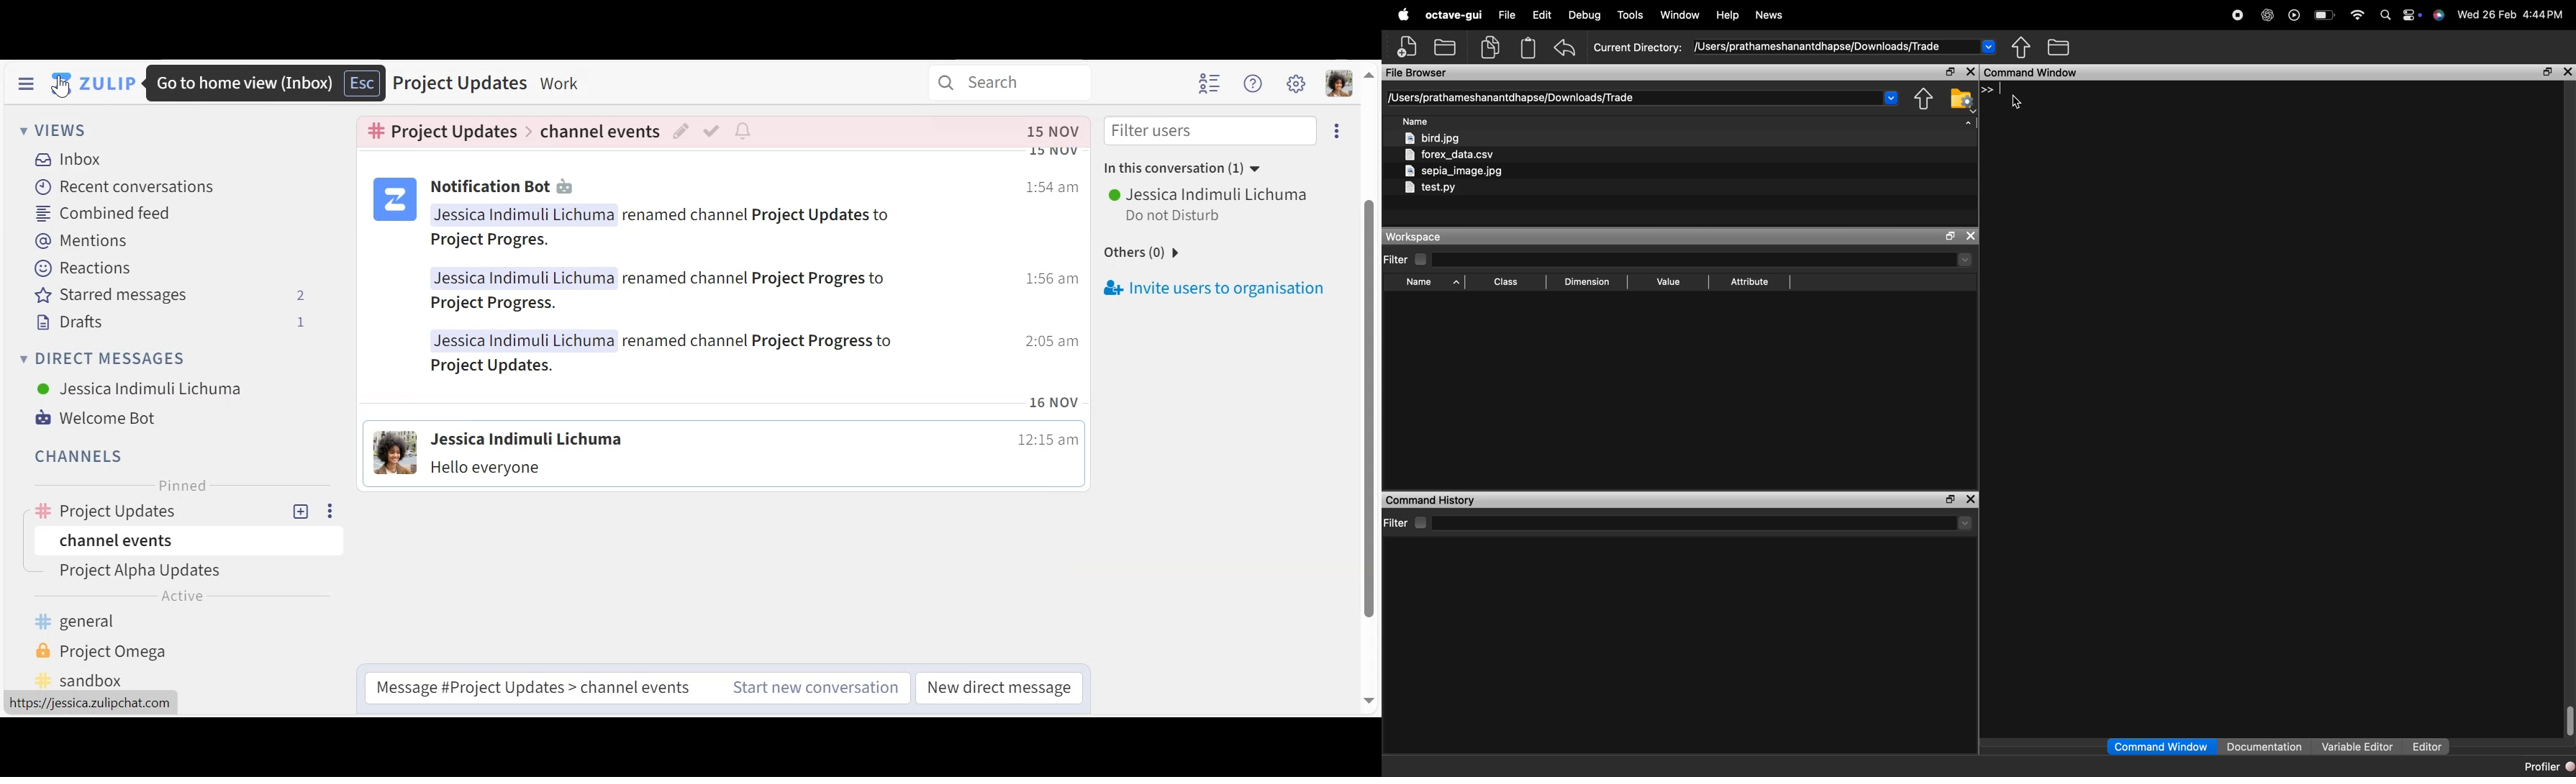  Describe the element at coordinates (25, 85) in the screenshot. I see `Show/Hide Side Pane` at that location.